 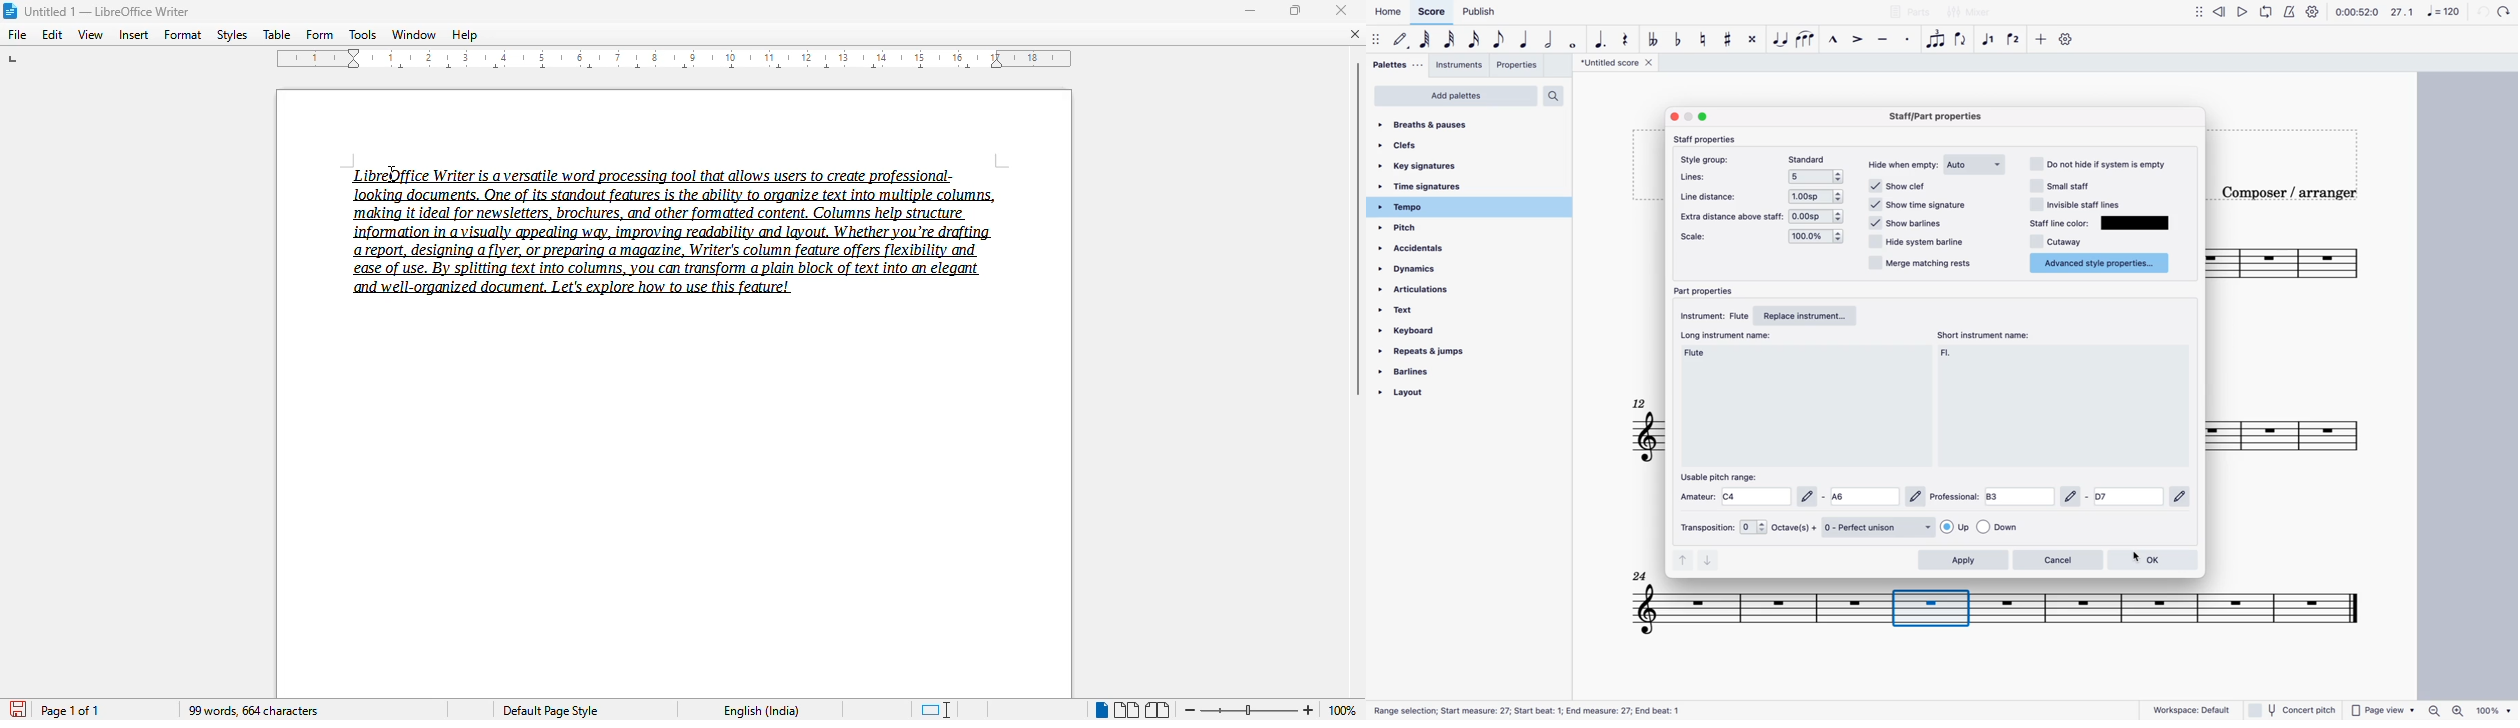 What do you see at coordinates (1713, 239) in the screenshot?
I see `scale` at bounding box center [1713, 239].